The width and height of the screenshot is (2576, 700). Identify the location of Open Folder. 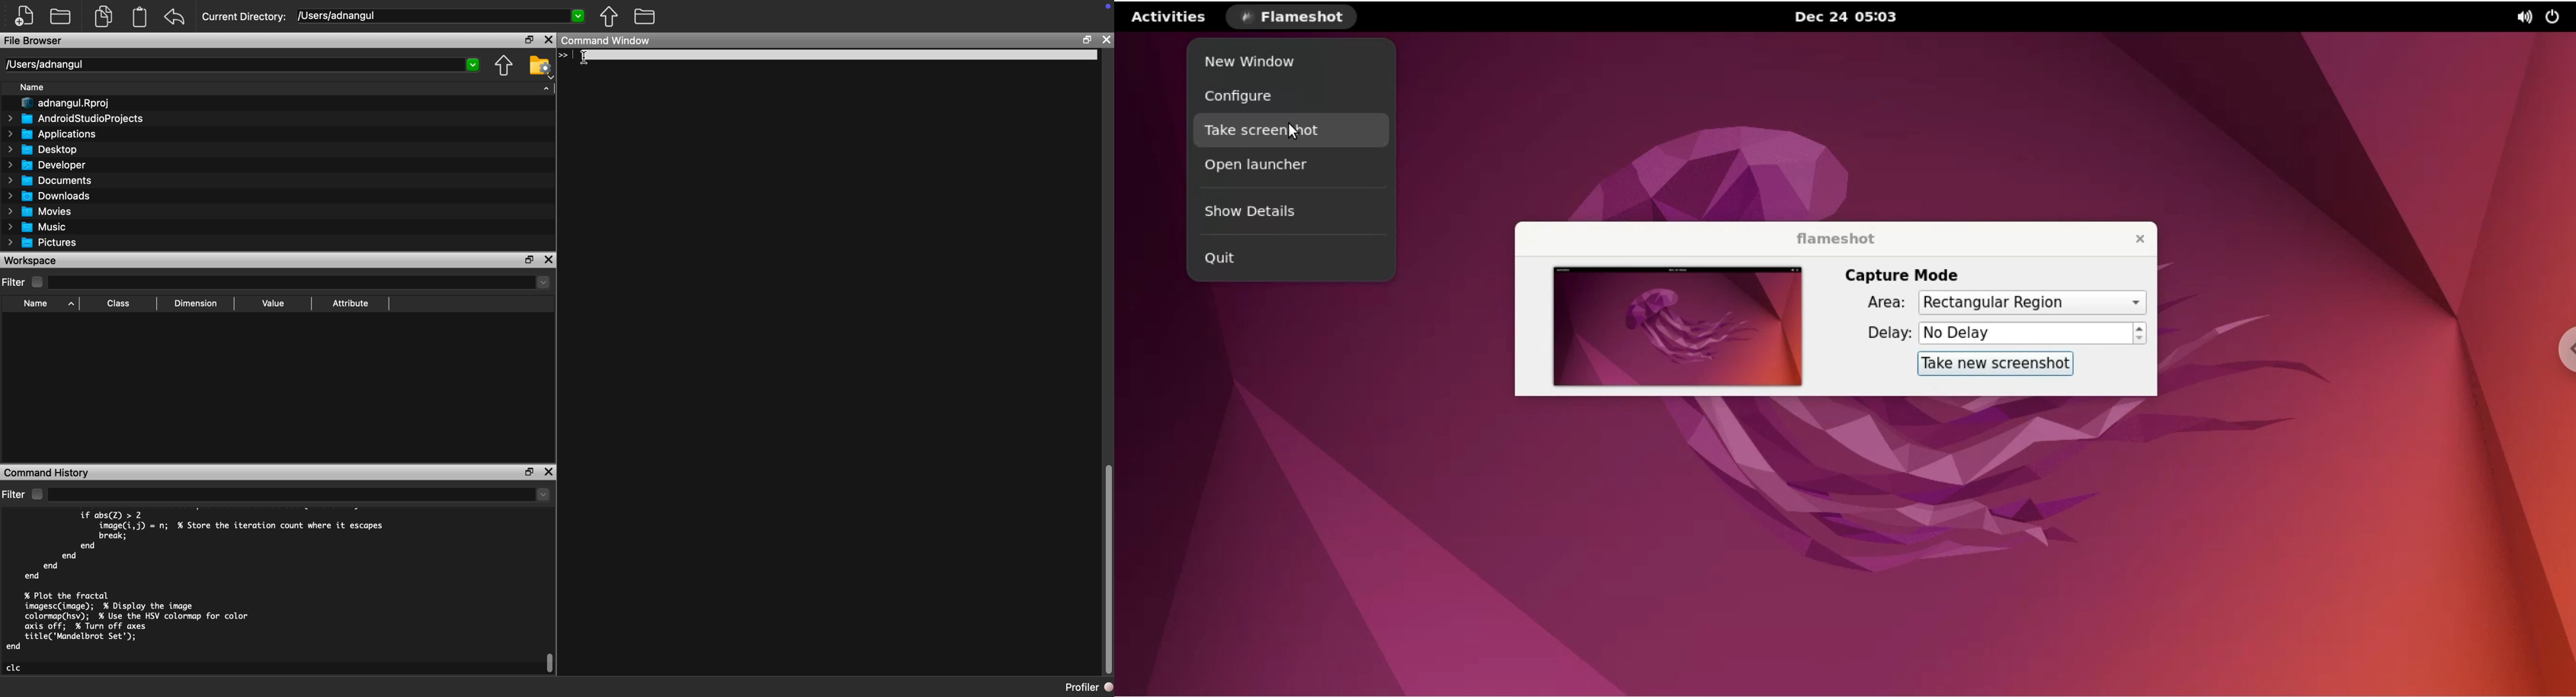
(63, 15).